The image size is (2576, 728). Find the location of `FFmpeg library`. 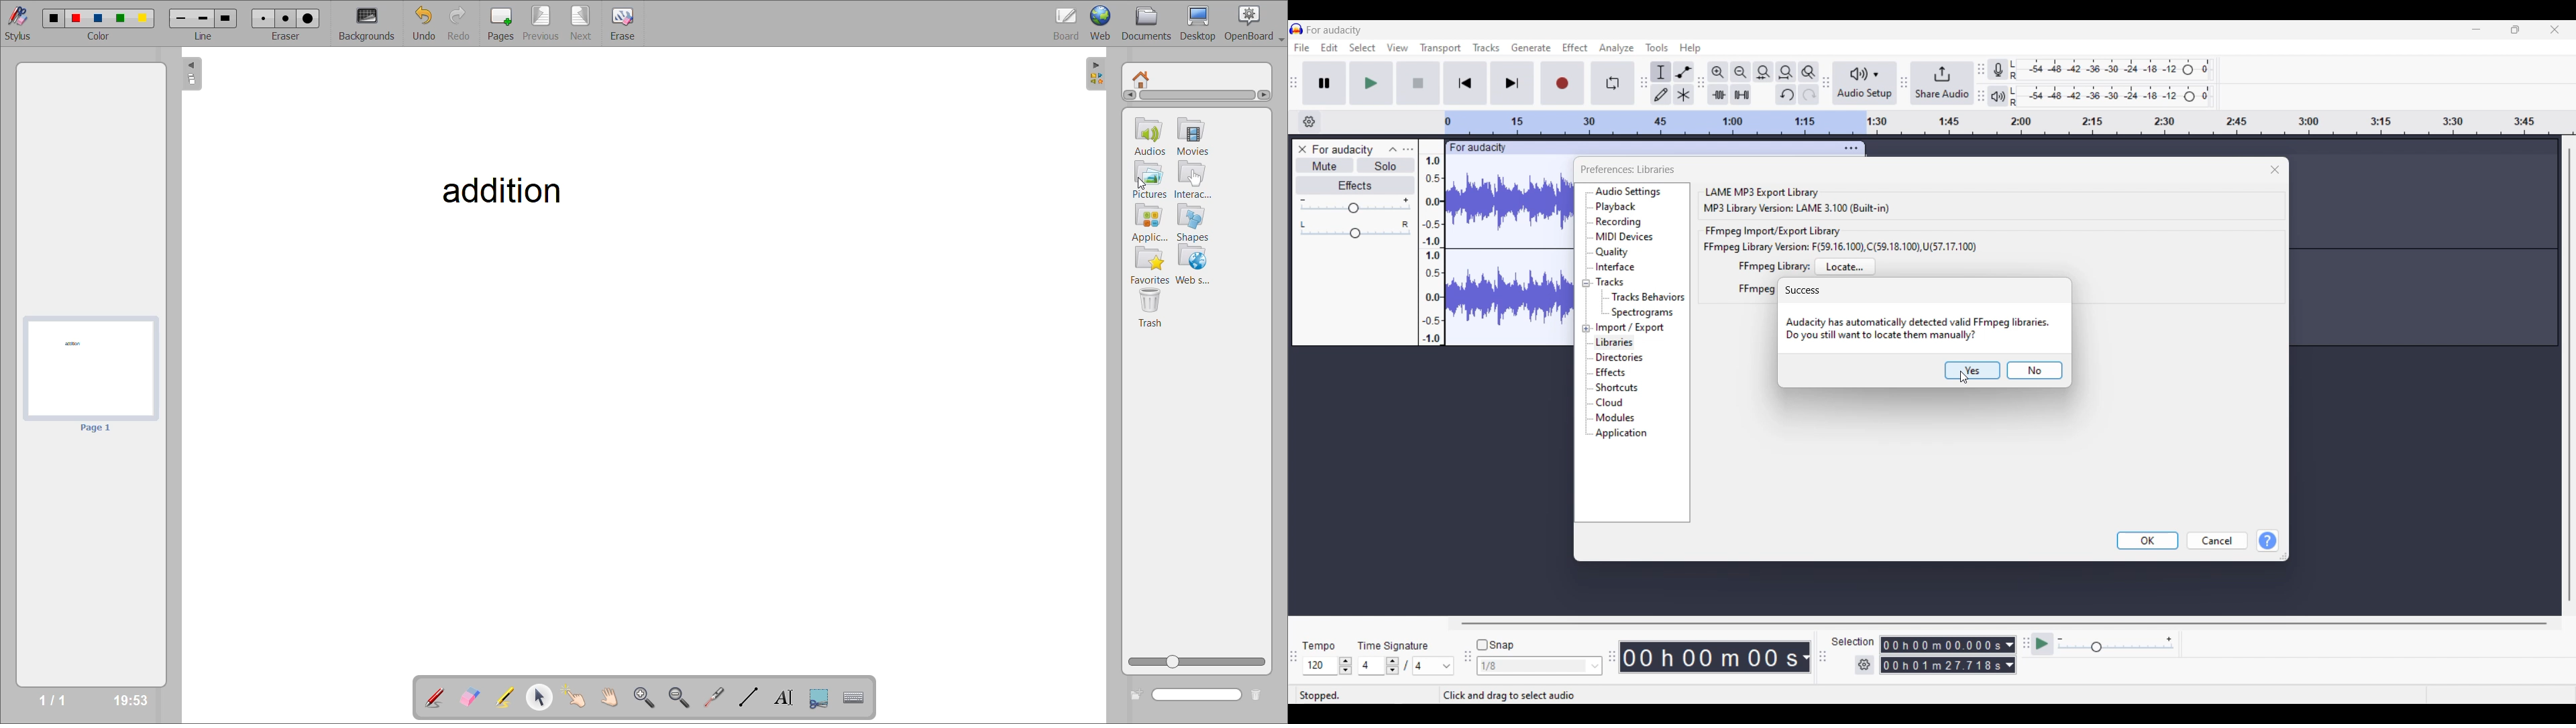

FFmpeg library is located at coordinates (1774, 266).